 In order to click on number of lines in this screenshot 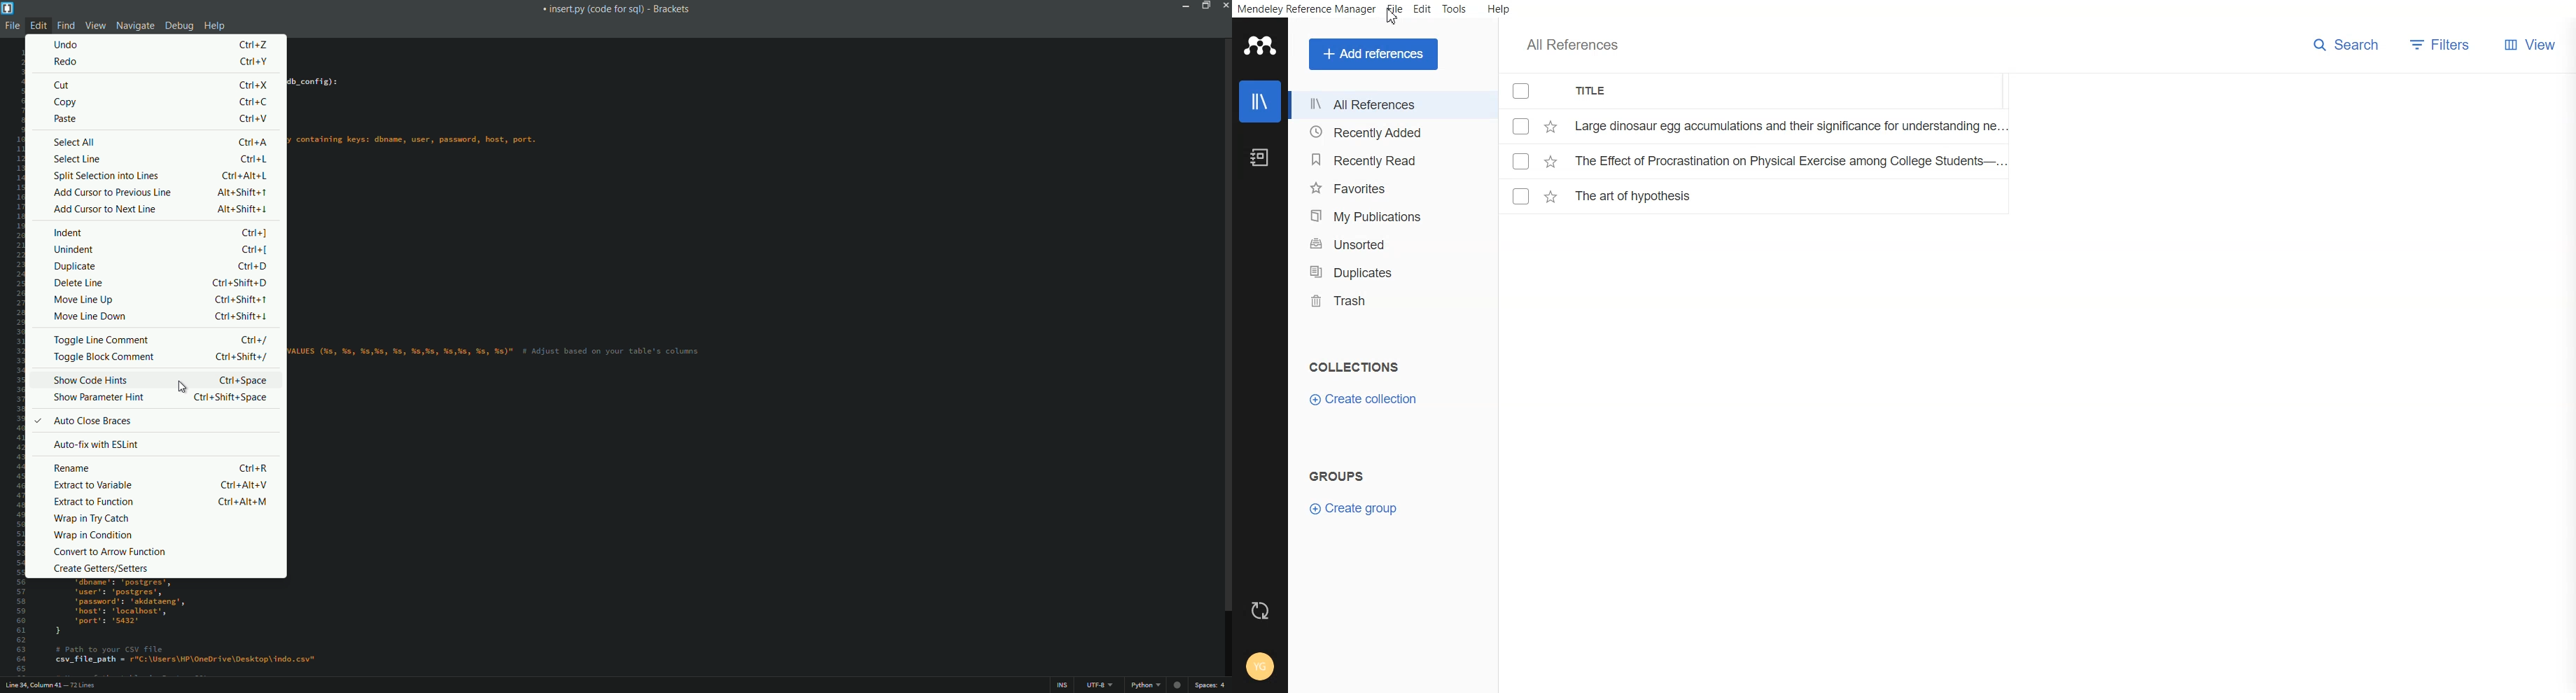, I will do `click(83, 687)`.